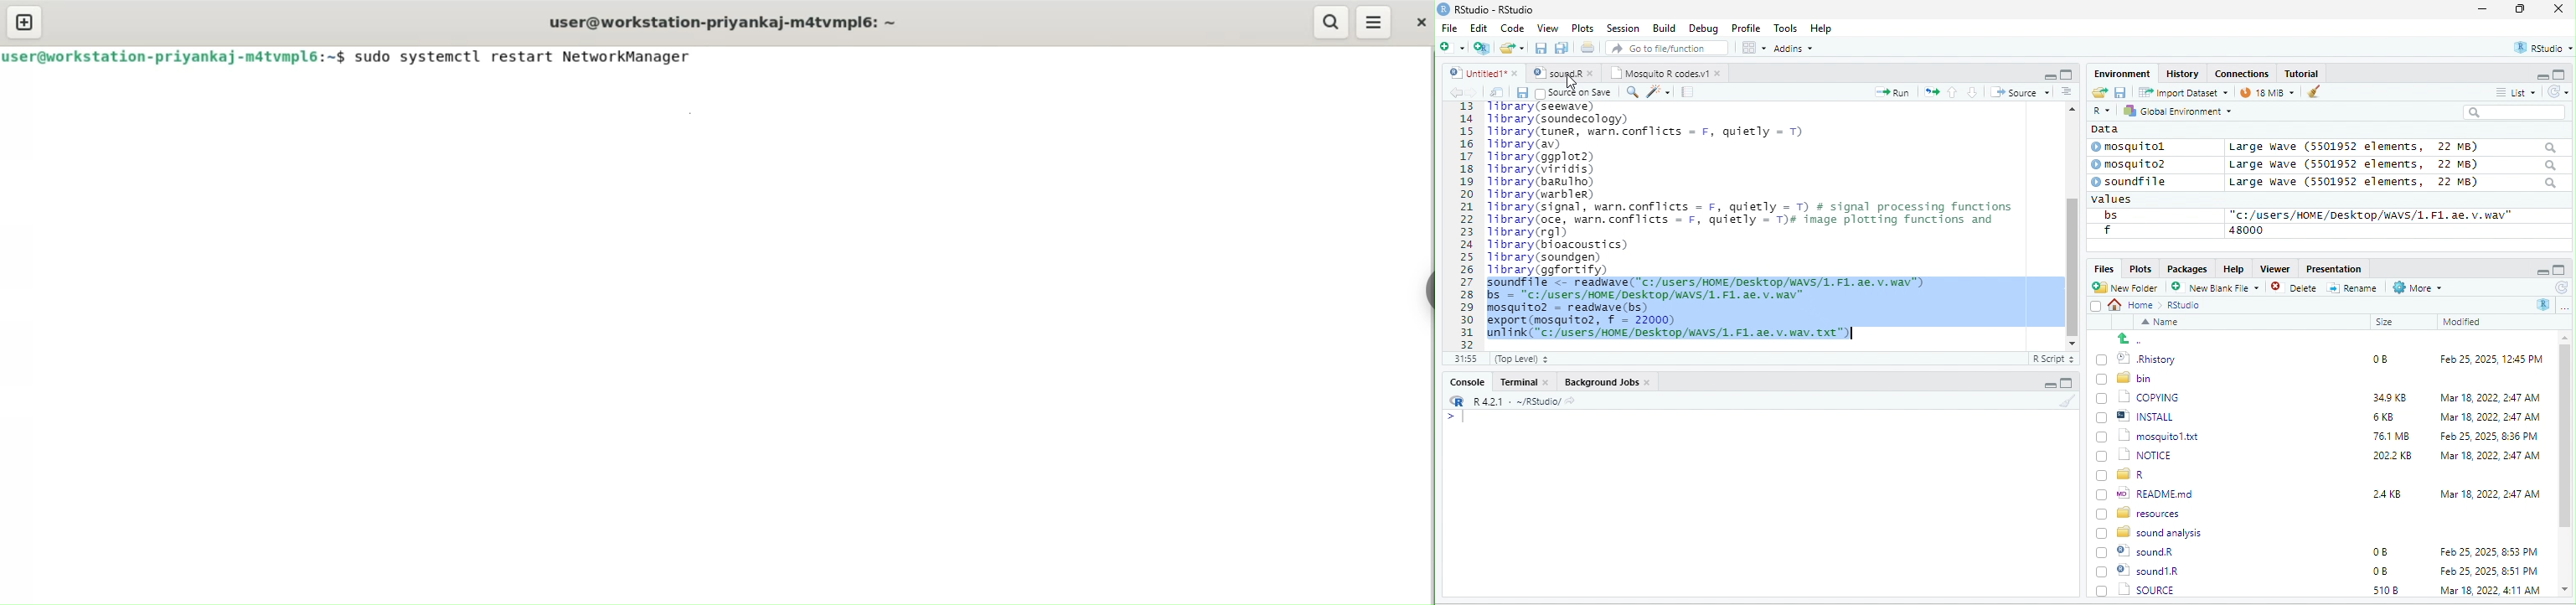 The height and width of the screenshot is (616, 2576). I want to click on + Source +, so click(2020, 91).